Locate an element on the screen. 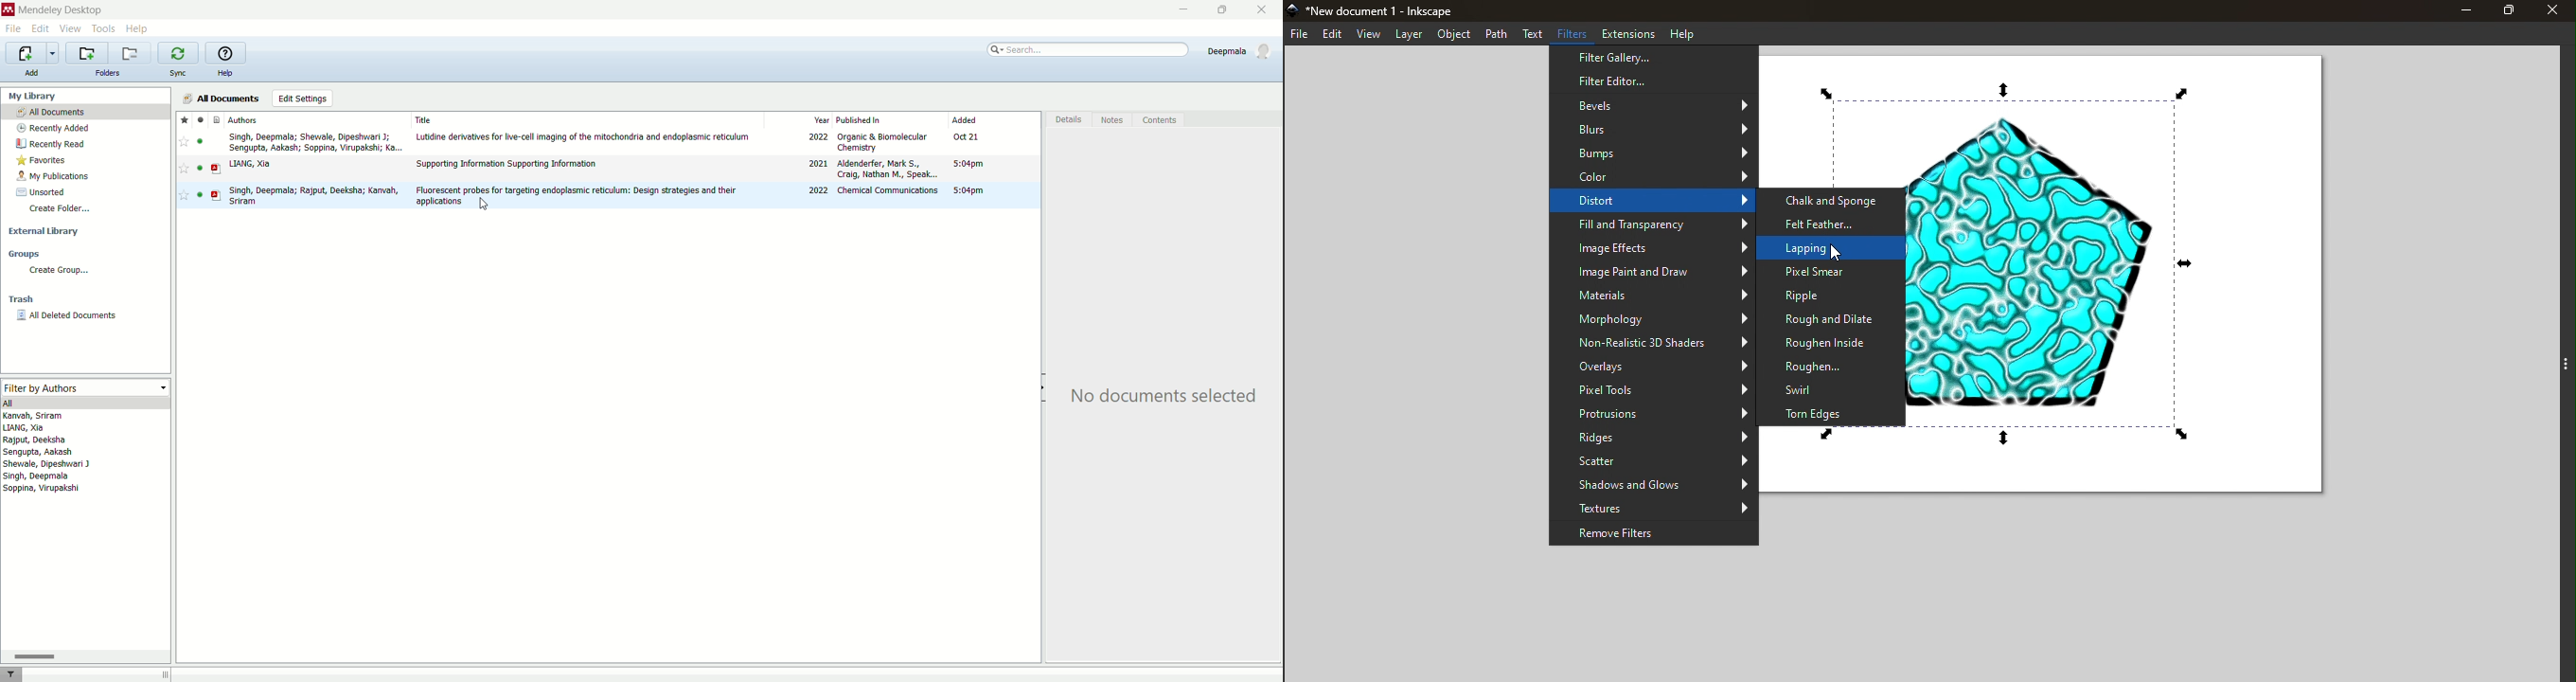 The image size is (2576, 700). document is located at coordinates (218, 195).